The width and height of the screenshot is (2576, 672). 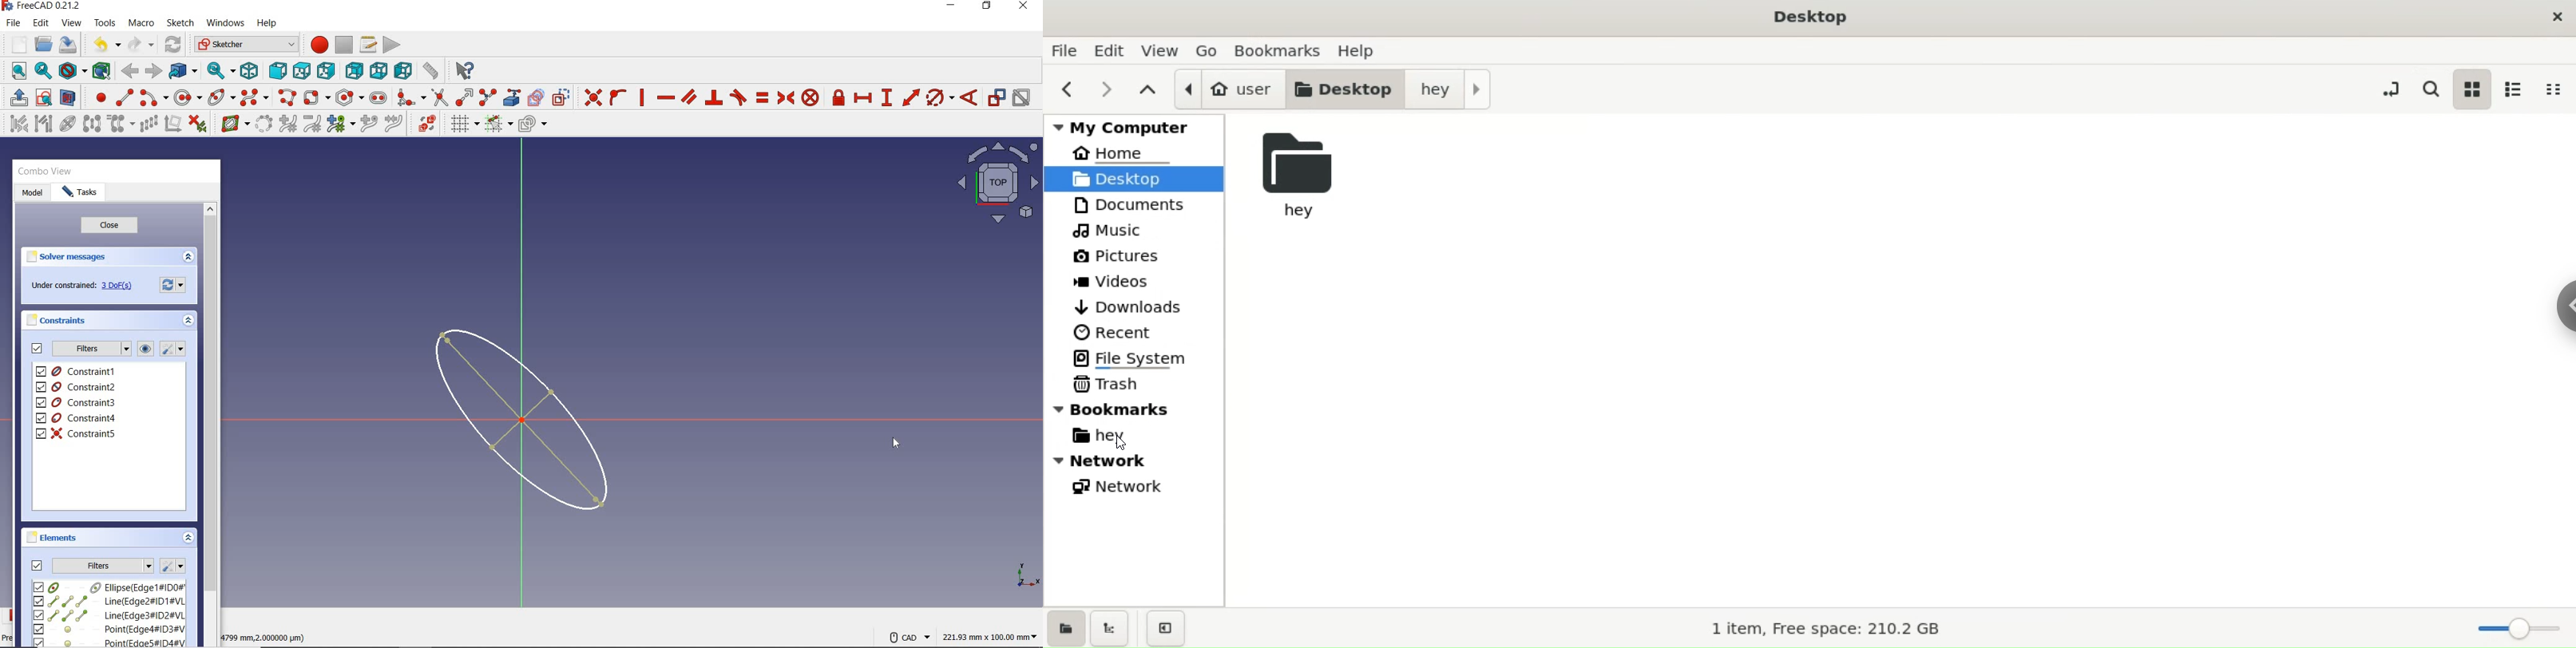 I want to click on create external geometry, so click(x=511, y=97).